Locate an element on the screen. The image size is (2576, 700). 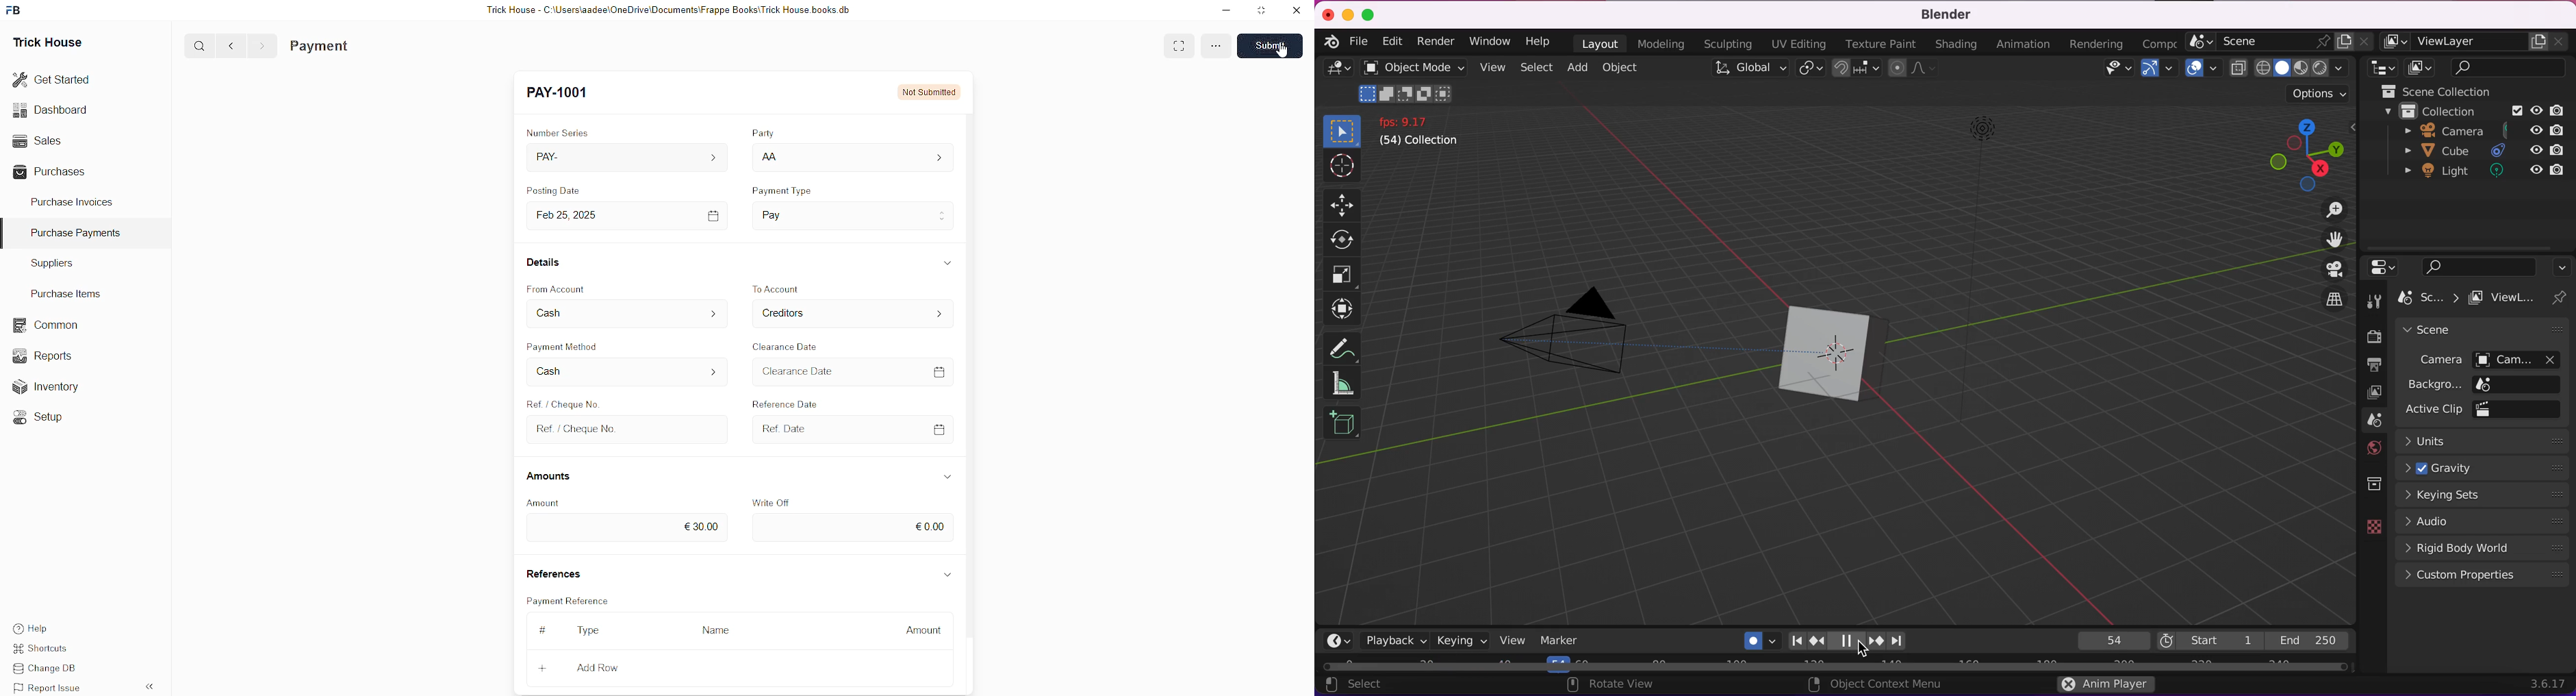
New Entry is located at coordinates (564, 93).